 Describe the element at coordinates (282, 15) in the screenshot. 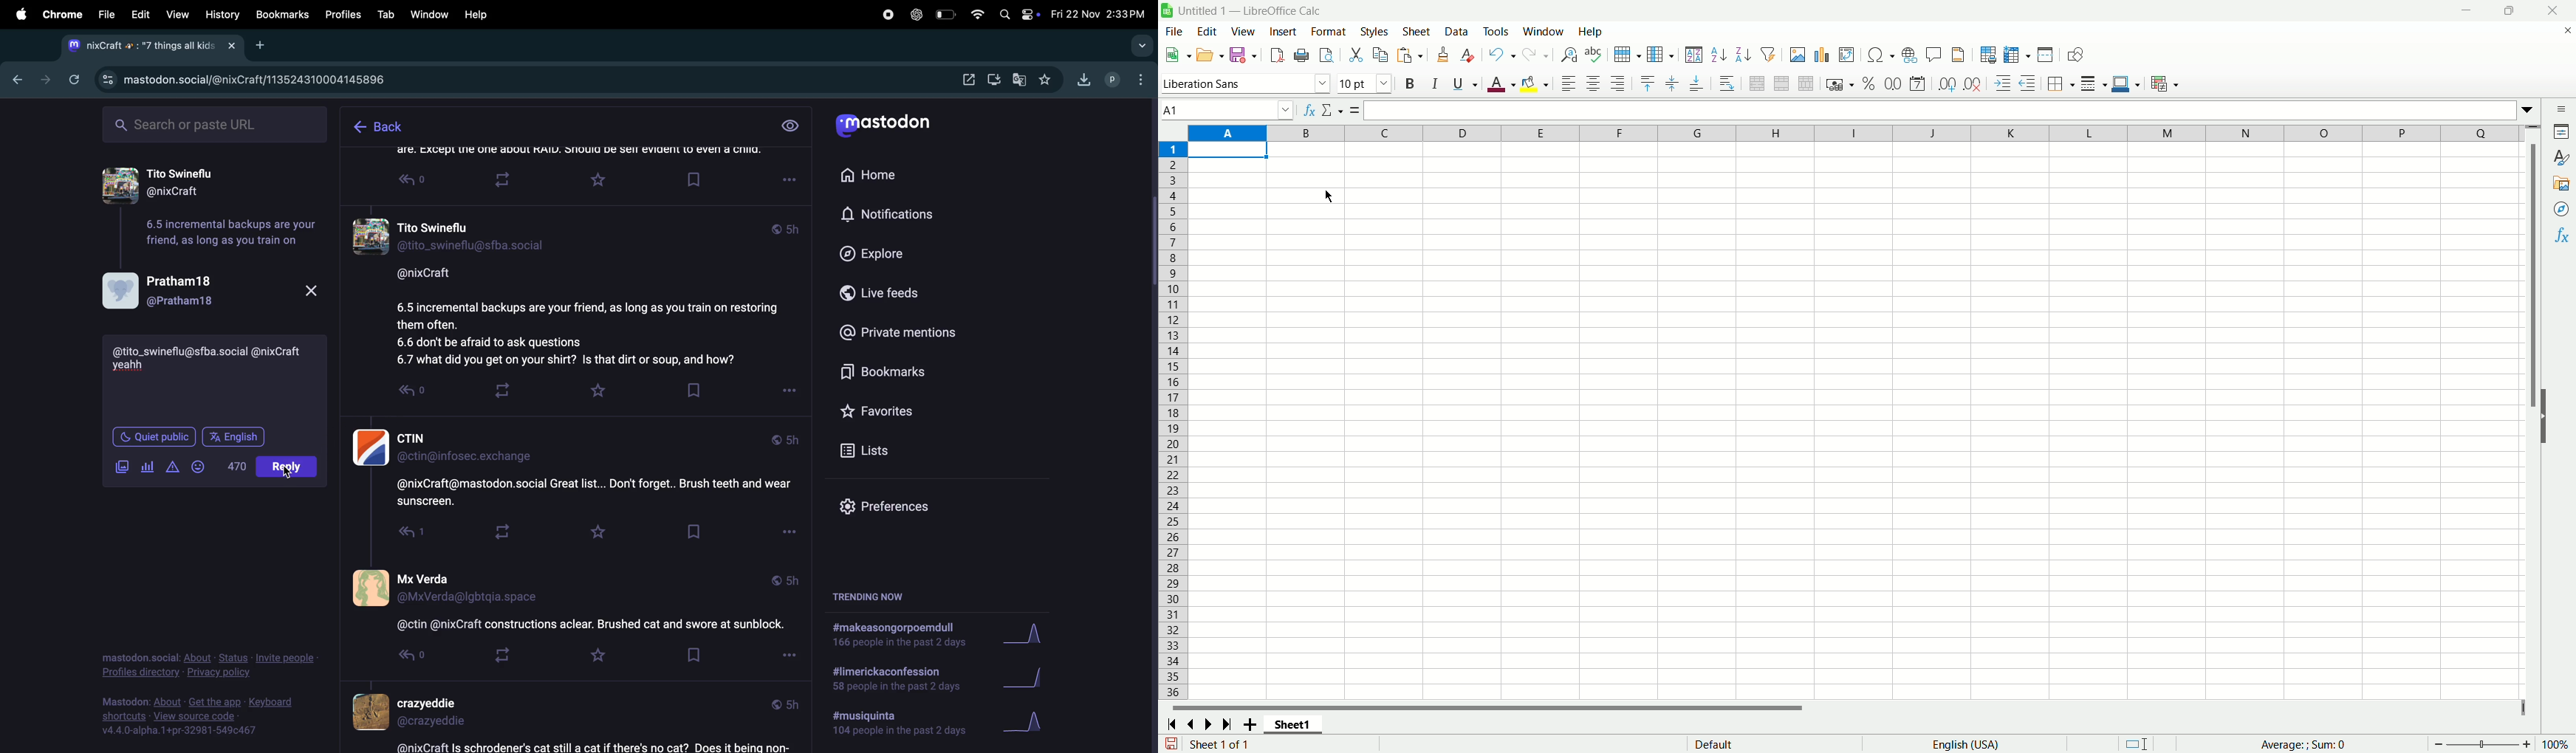

I see `bookmark` at that location.